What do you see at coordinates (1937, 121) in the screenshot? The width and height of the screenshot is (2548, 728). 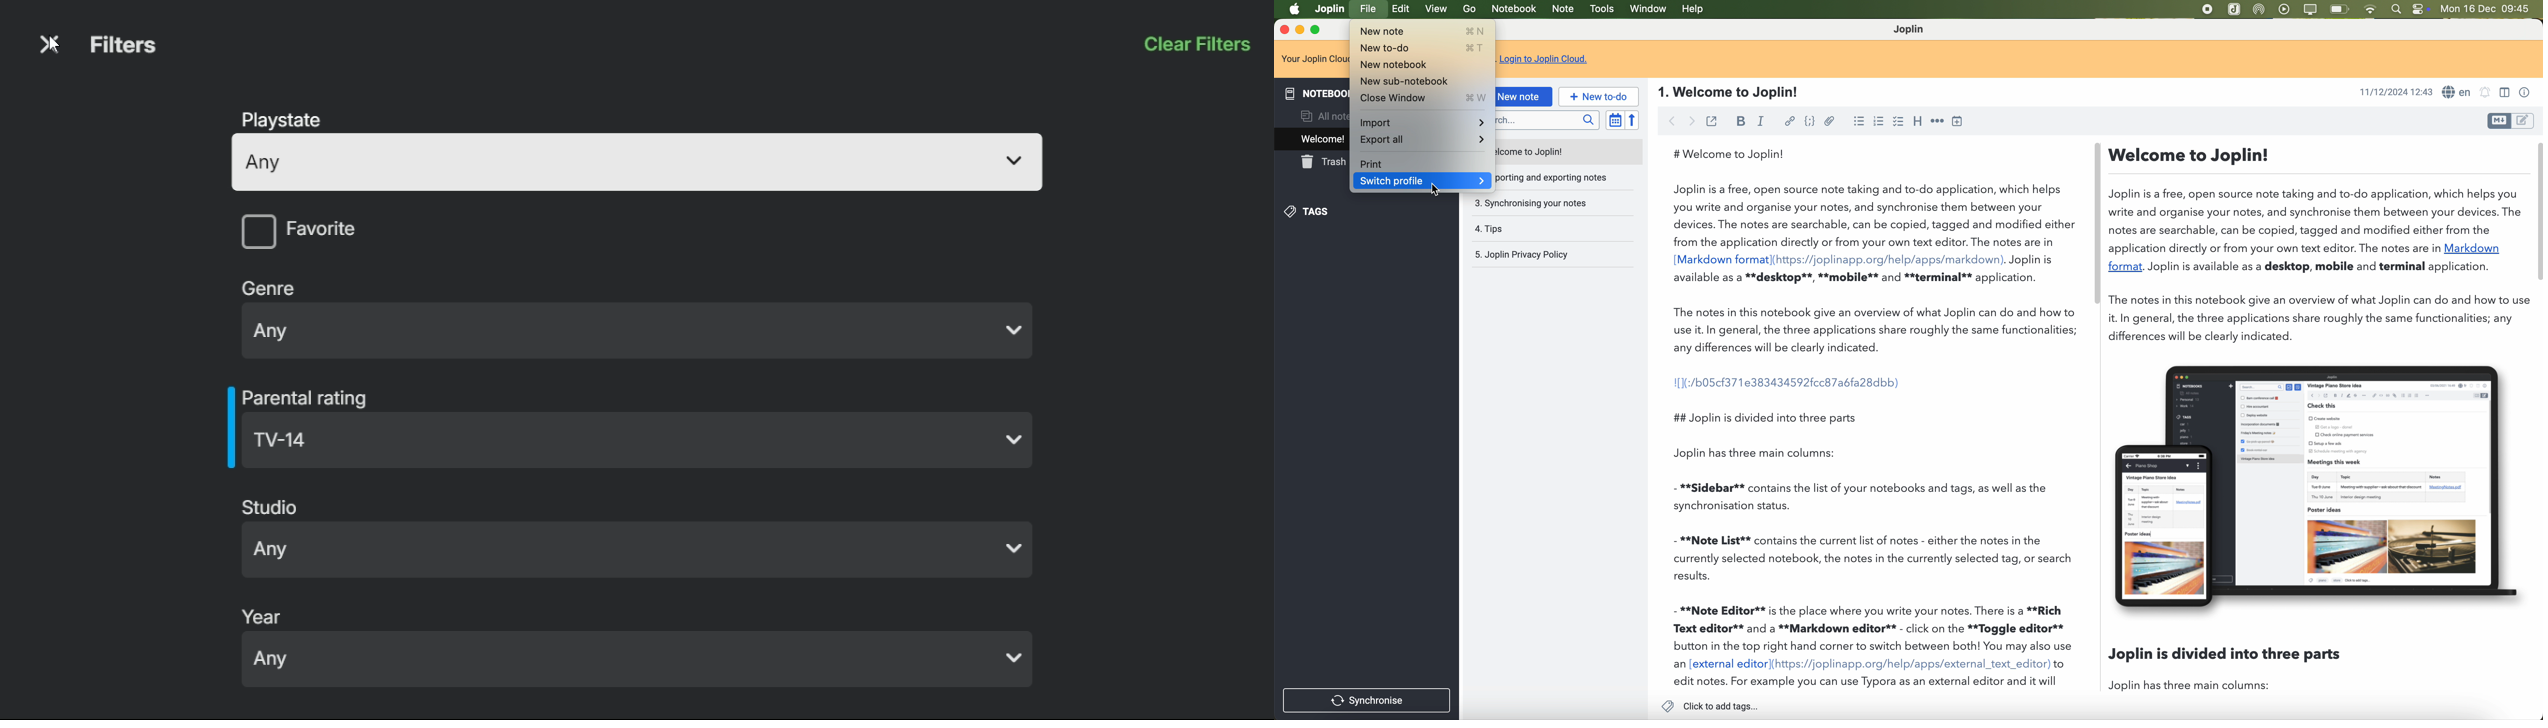 I see `horizontal rule` at bounding box center [1937, 121].